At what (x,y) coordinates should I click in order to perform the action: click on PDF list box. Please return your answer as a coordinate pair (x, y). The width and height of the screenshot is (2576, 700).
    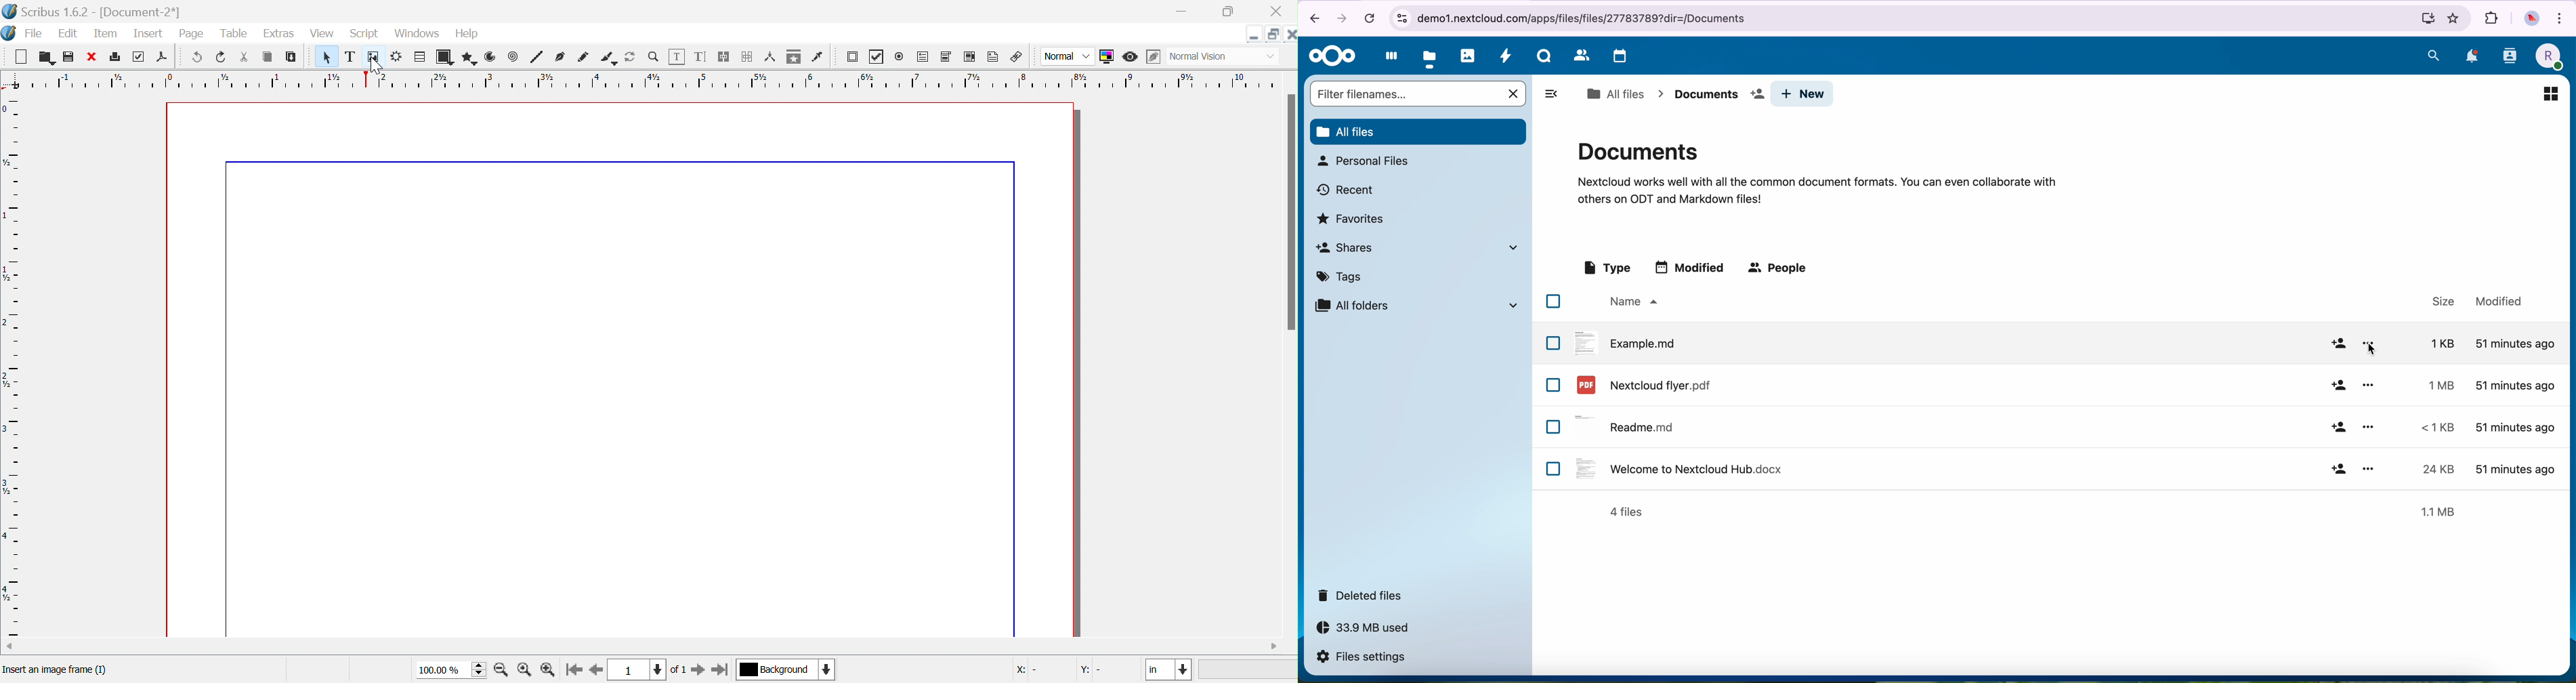
    Looking at the image, I should click on (968, 56).